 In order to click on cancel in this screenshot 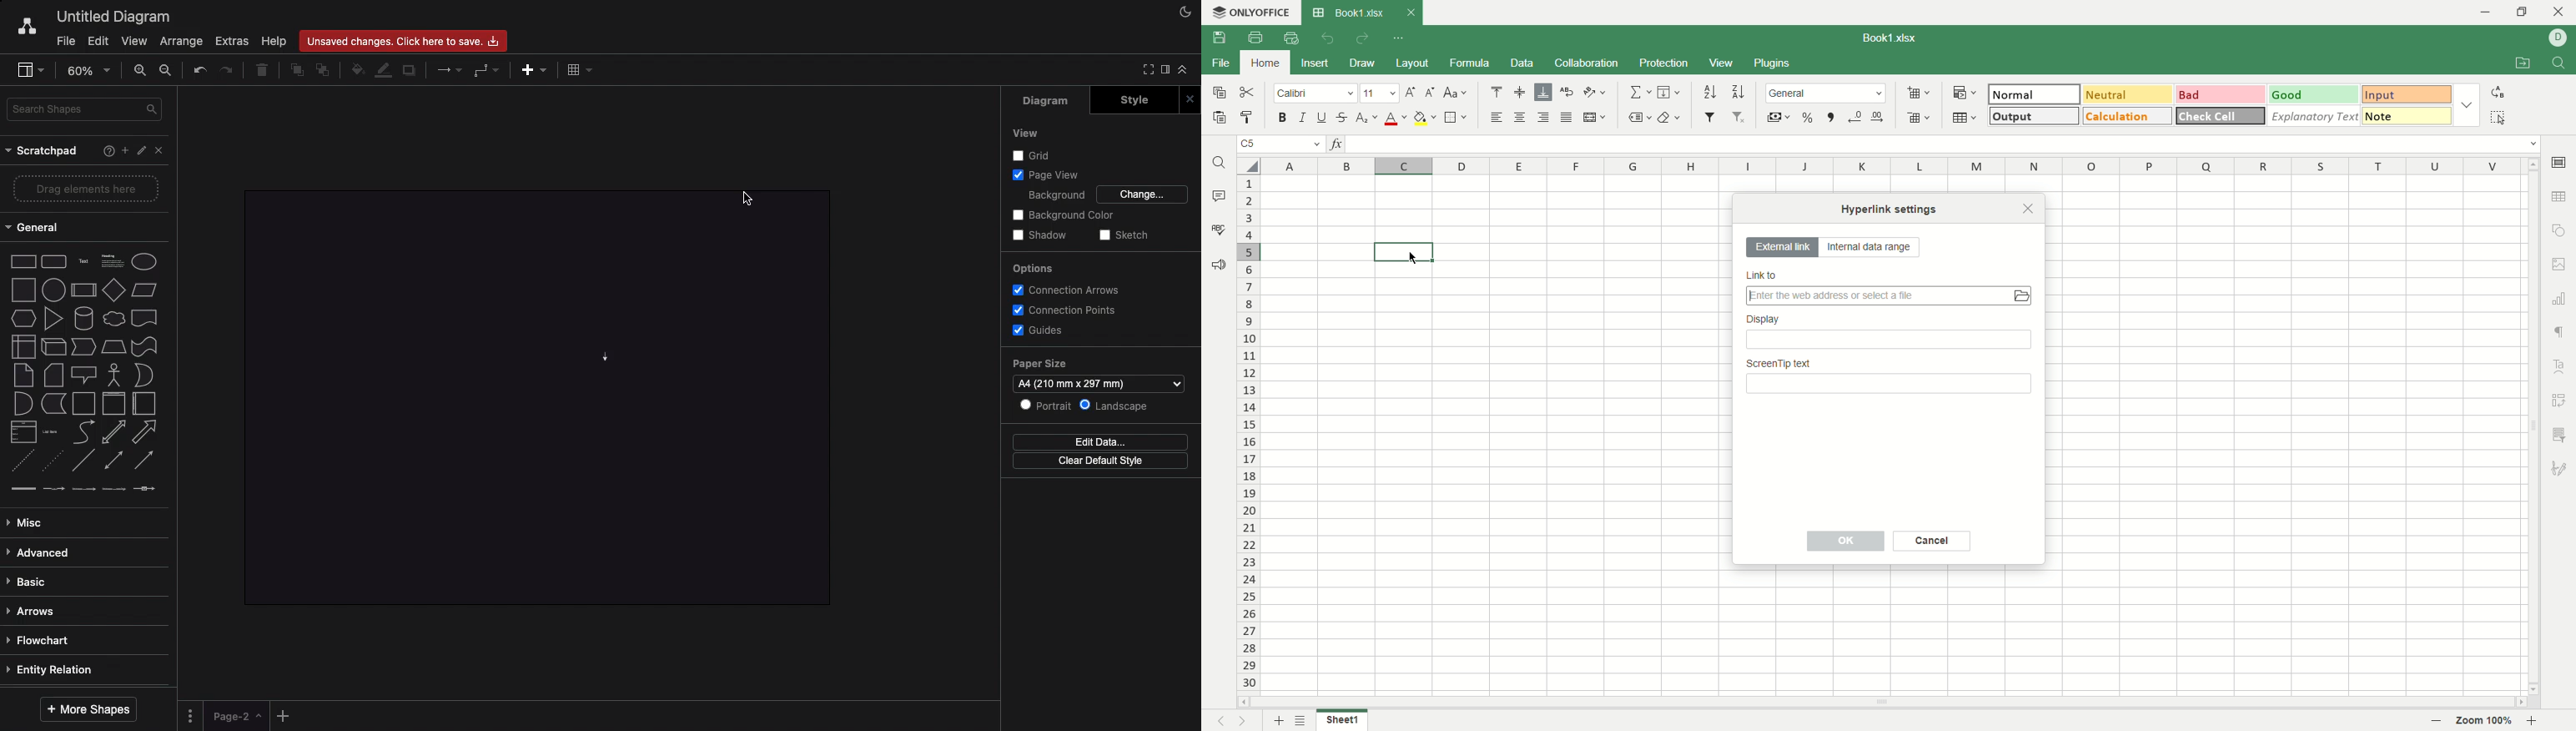, I will do `click(1933, 542)`.